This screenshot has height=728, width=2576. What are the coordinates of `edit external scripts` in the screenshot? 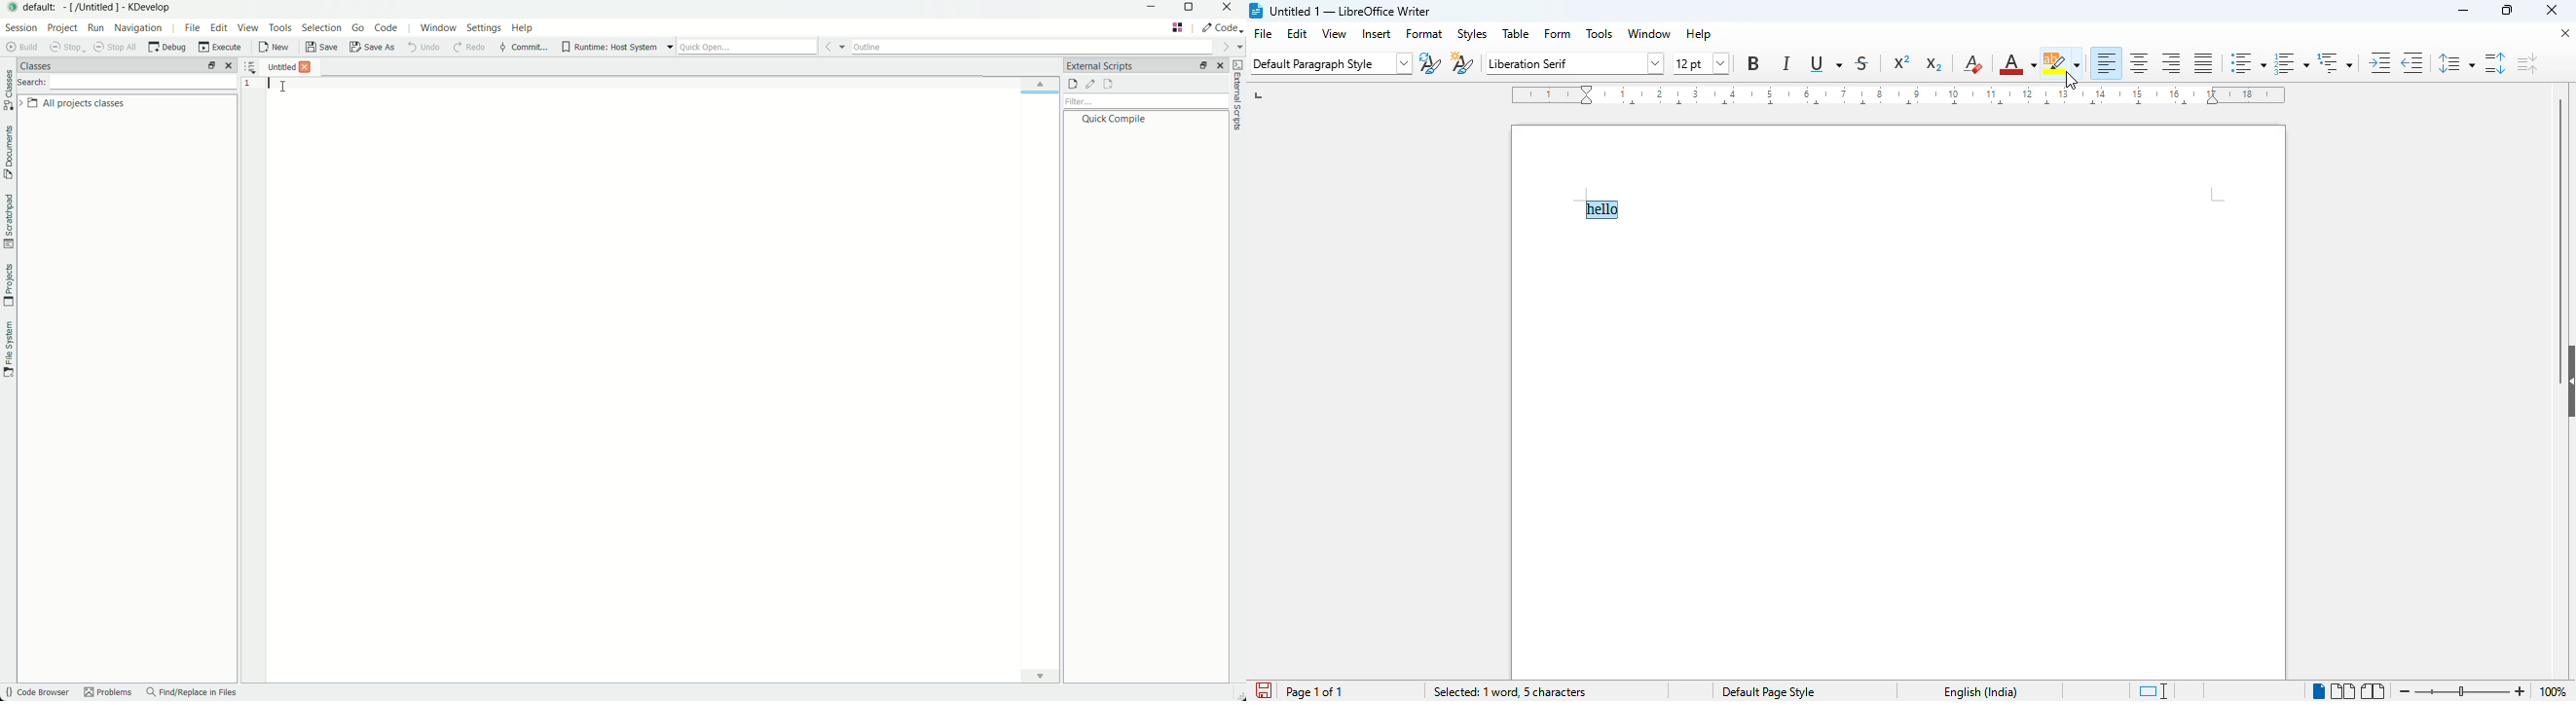 It's located at (1090, 84).